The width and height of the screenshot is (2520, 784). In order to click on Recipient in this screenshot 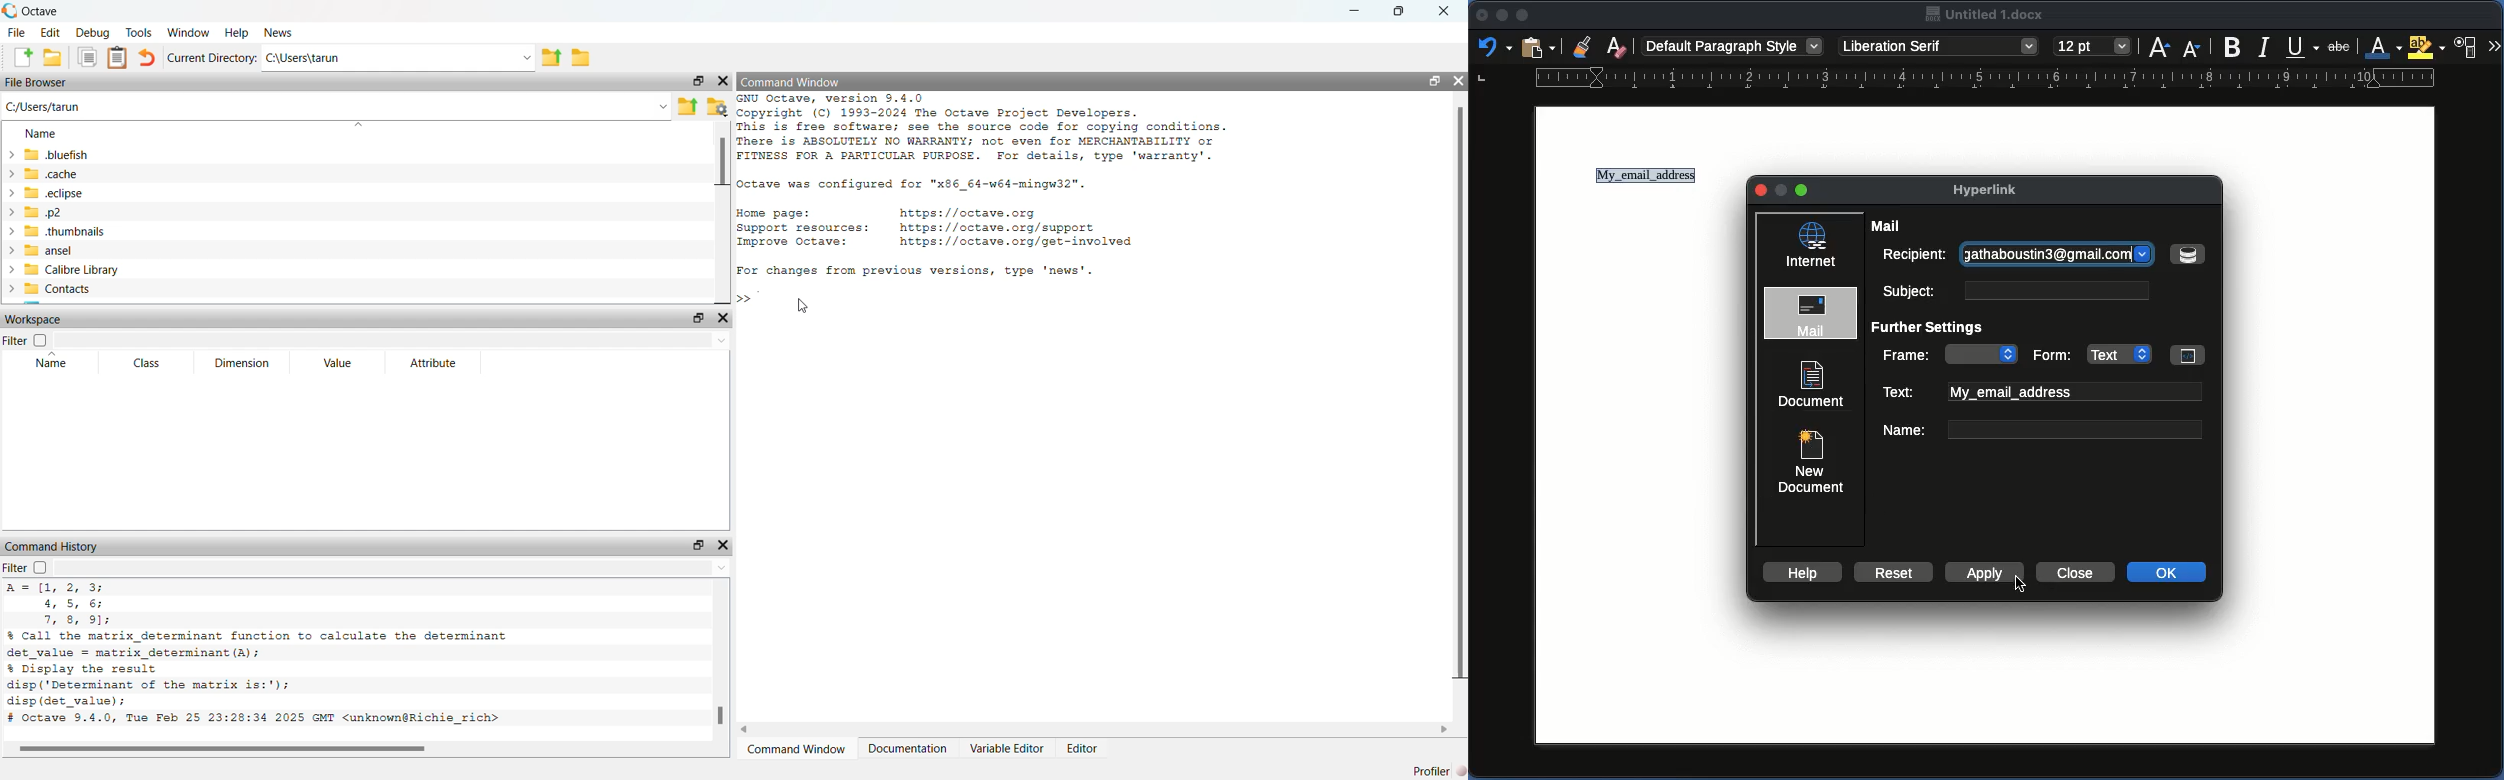, I will do `click(1912, 255)`.